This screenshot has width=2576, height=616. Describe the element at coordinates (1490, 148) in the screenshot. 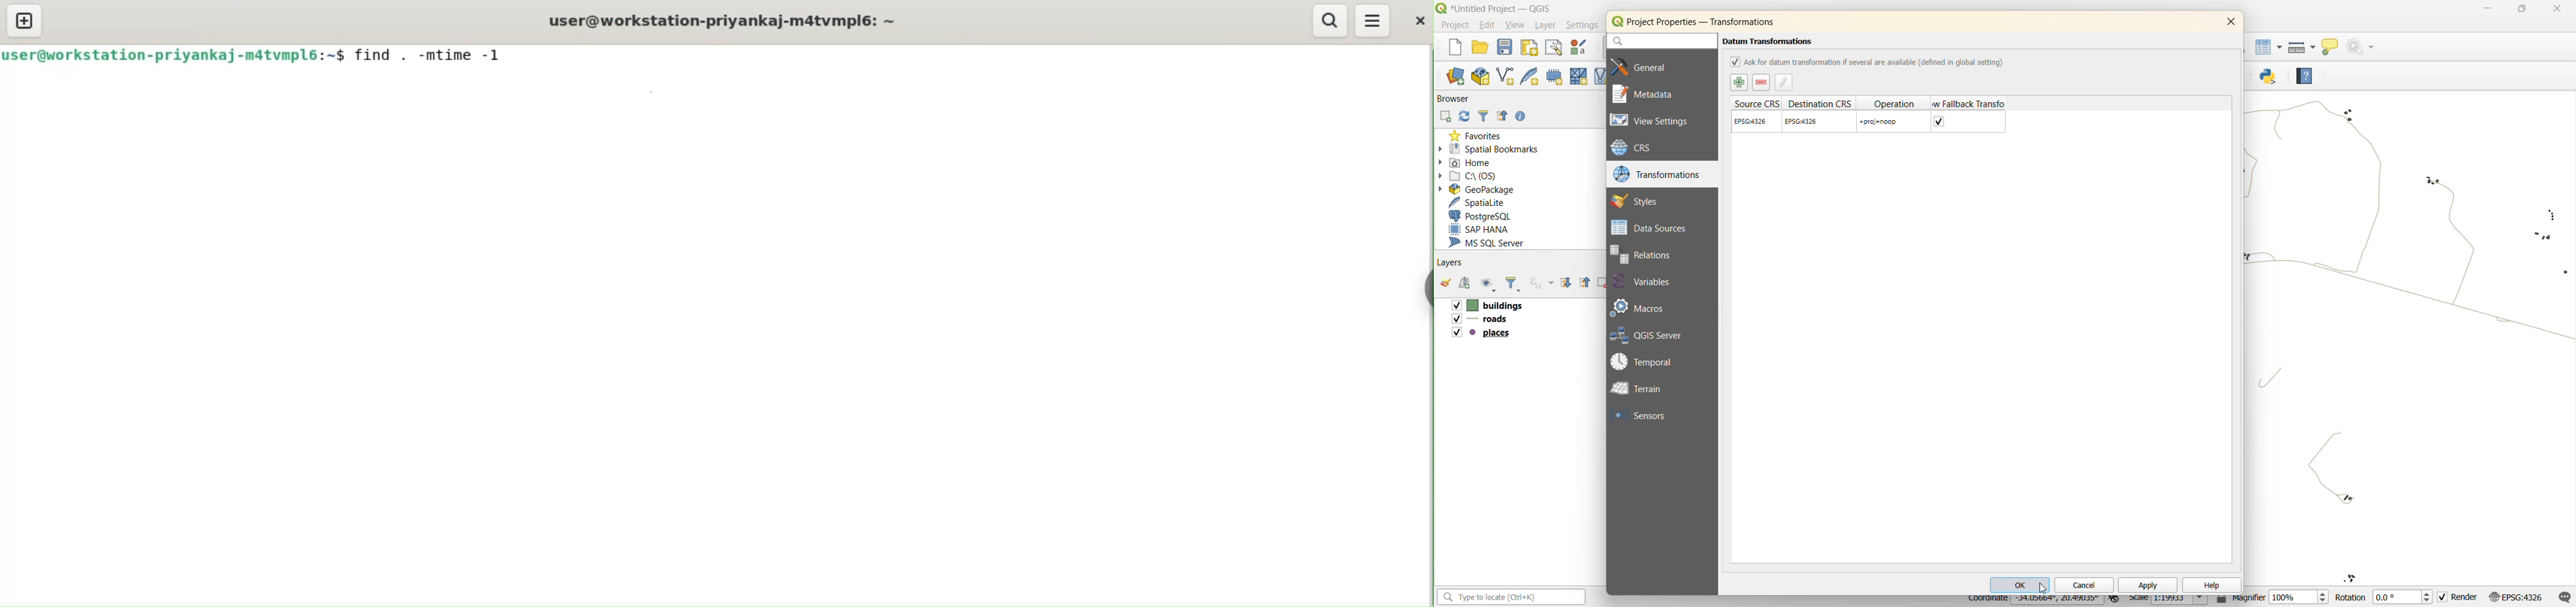

I see `spatial bookmarks` at that location.